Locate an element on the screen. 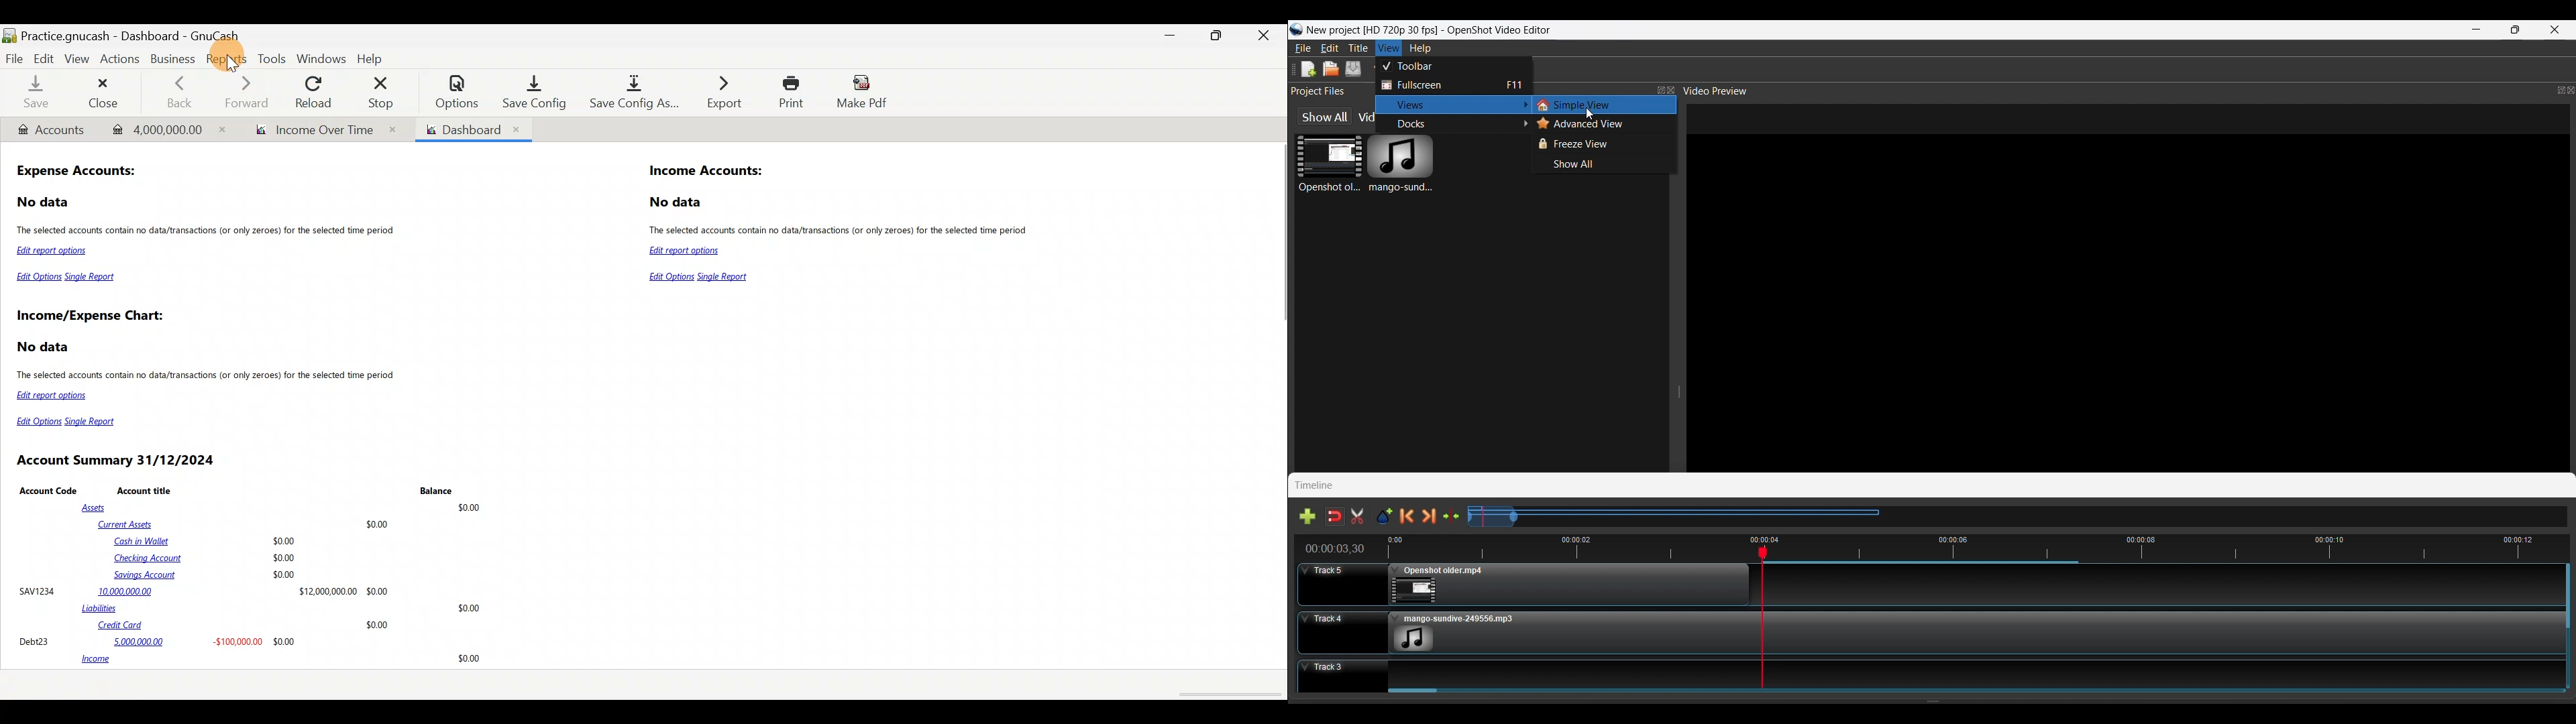 The height and width of the screenshot is (728, 2576). Cursor is located at coordinates (232, 56).